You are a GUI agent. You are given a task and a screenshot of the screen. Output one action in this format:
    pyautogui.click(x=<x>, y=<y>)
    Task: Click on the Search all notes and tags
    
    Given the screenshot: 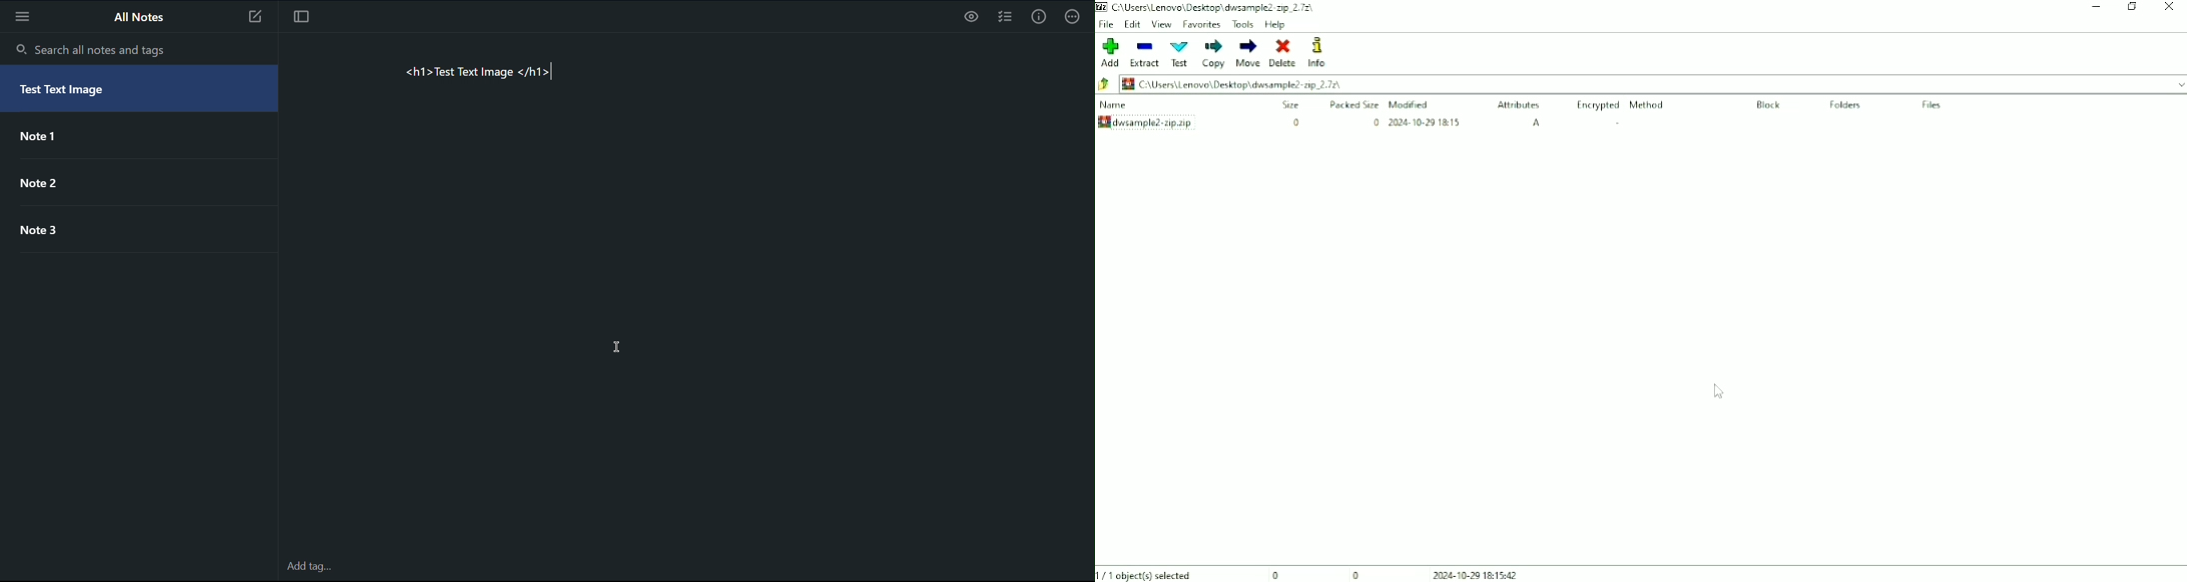 What is the action you would take?
    pyautogui.click(x=90, y=47)
    